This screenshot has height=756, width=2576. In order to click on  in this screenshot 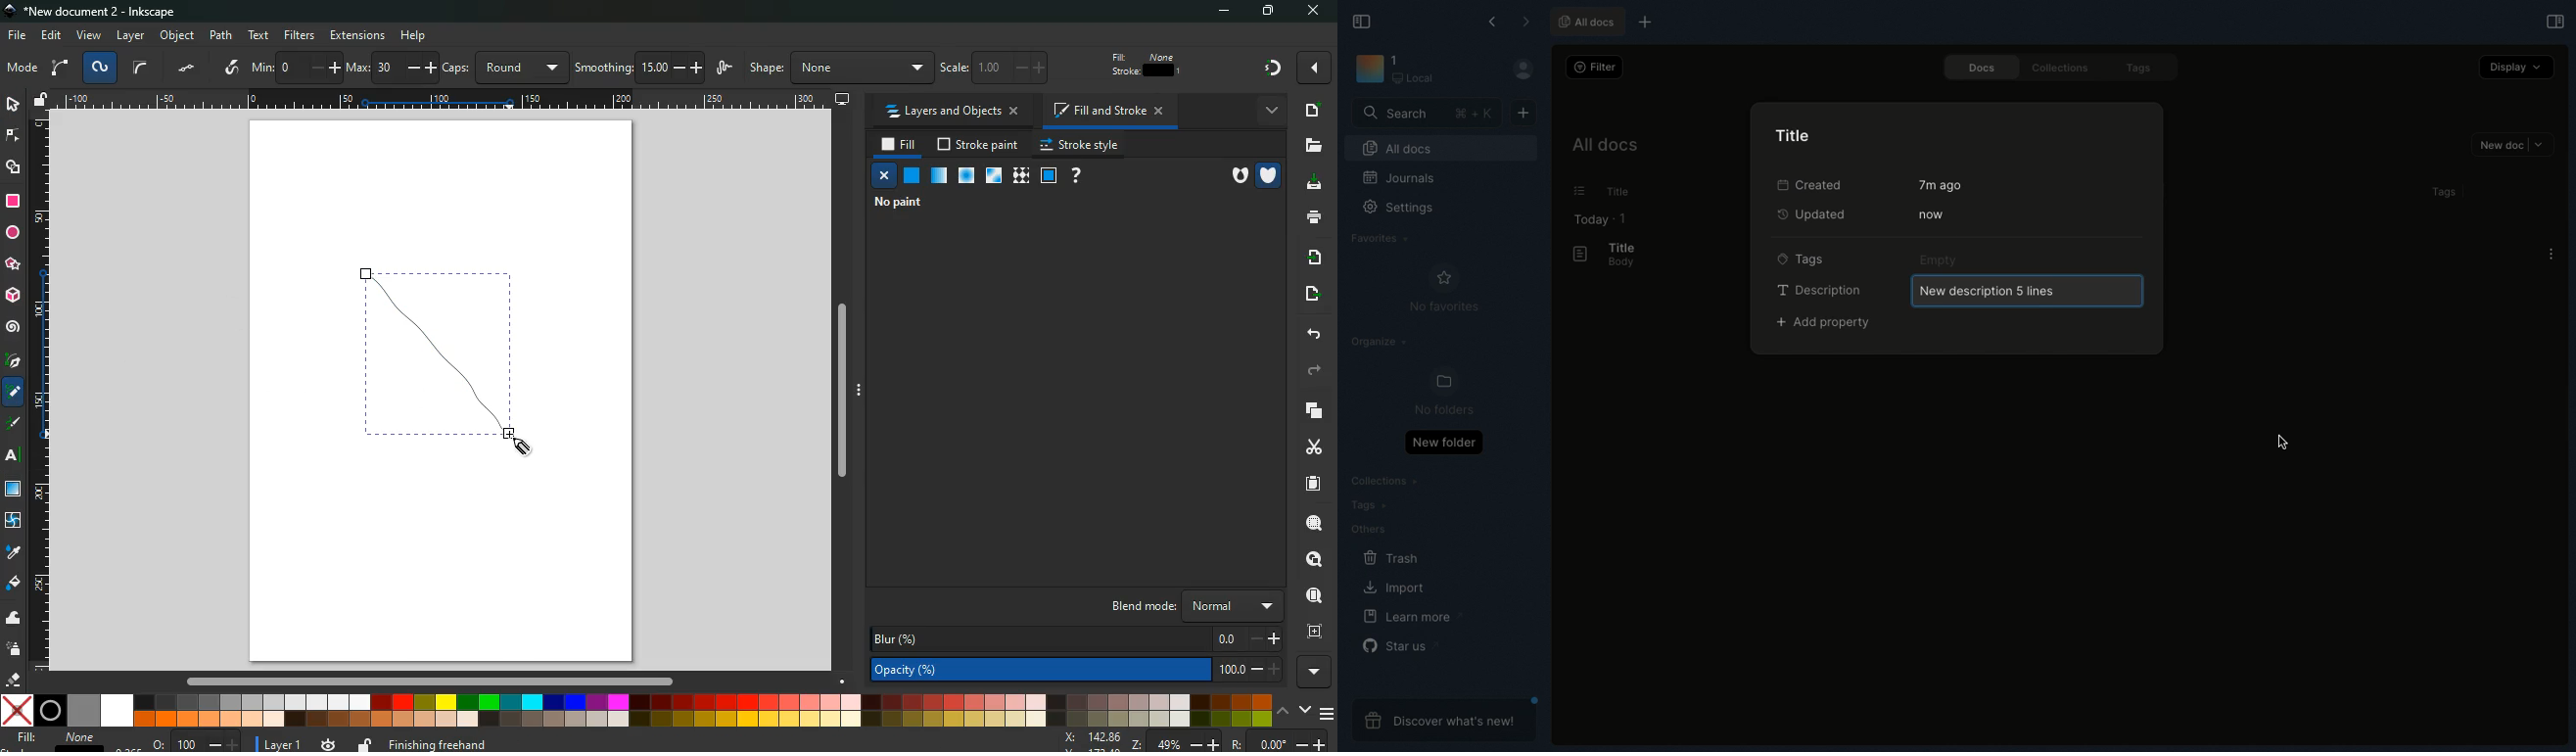, I will do `click(426, 682)`.